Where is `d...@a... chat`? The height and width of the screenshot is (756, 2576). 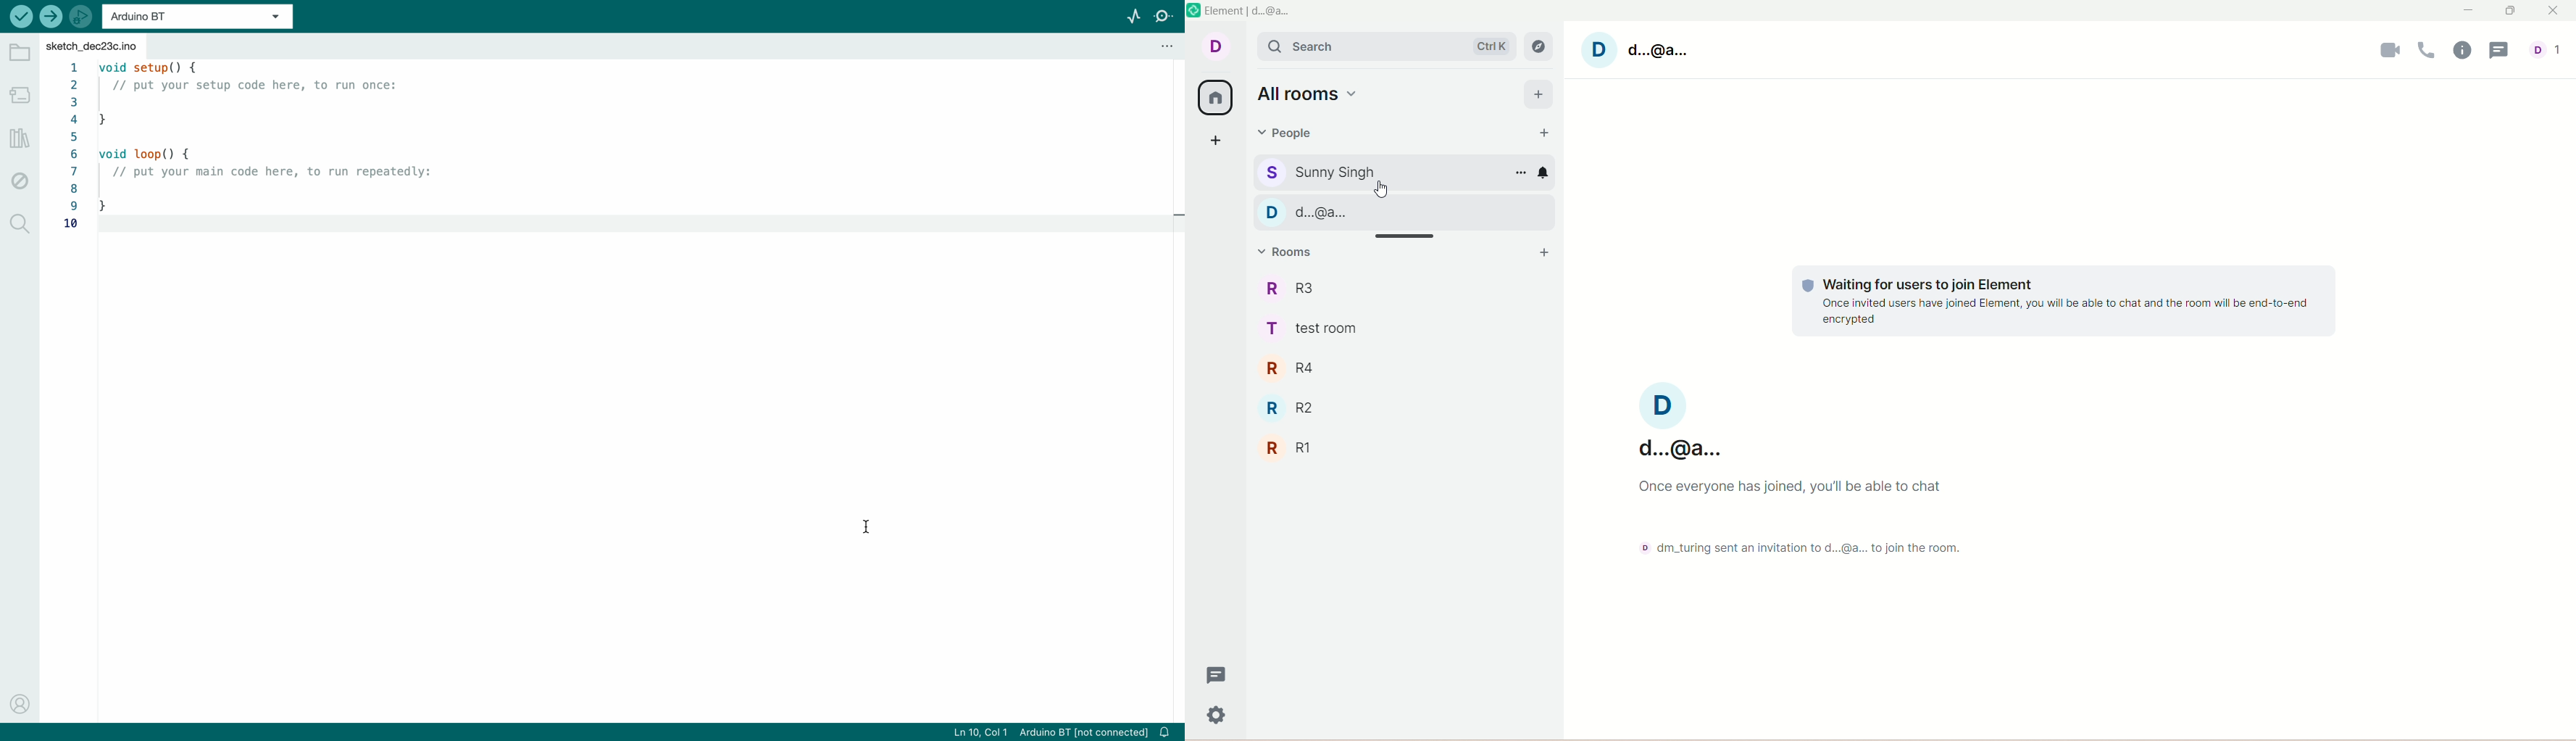
d...@a... chat is located at coordinates (1401, 212).